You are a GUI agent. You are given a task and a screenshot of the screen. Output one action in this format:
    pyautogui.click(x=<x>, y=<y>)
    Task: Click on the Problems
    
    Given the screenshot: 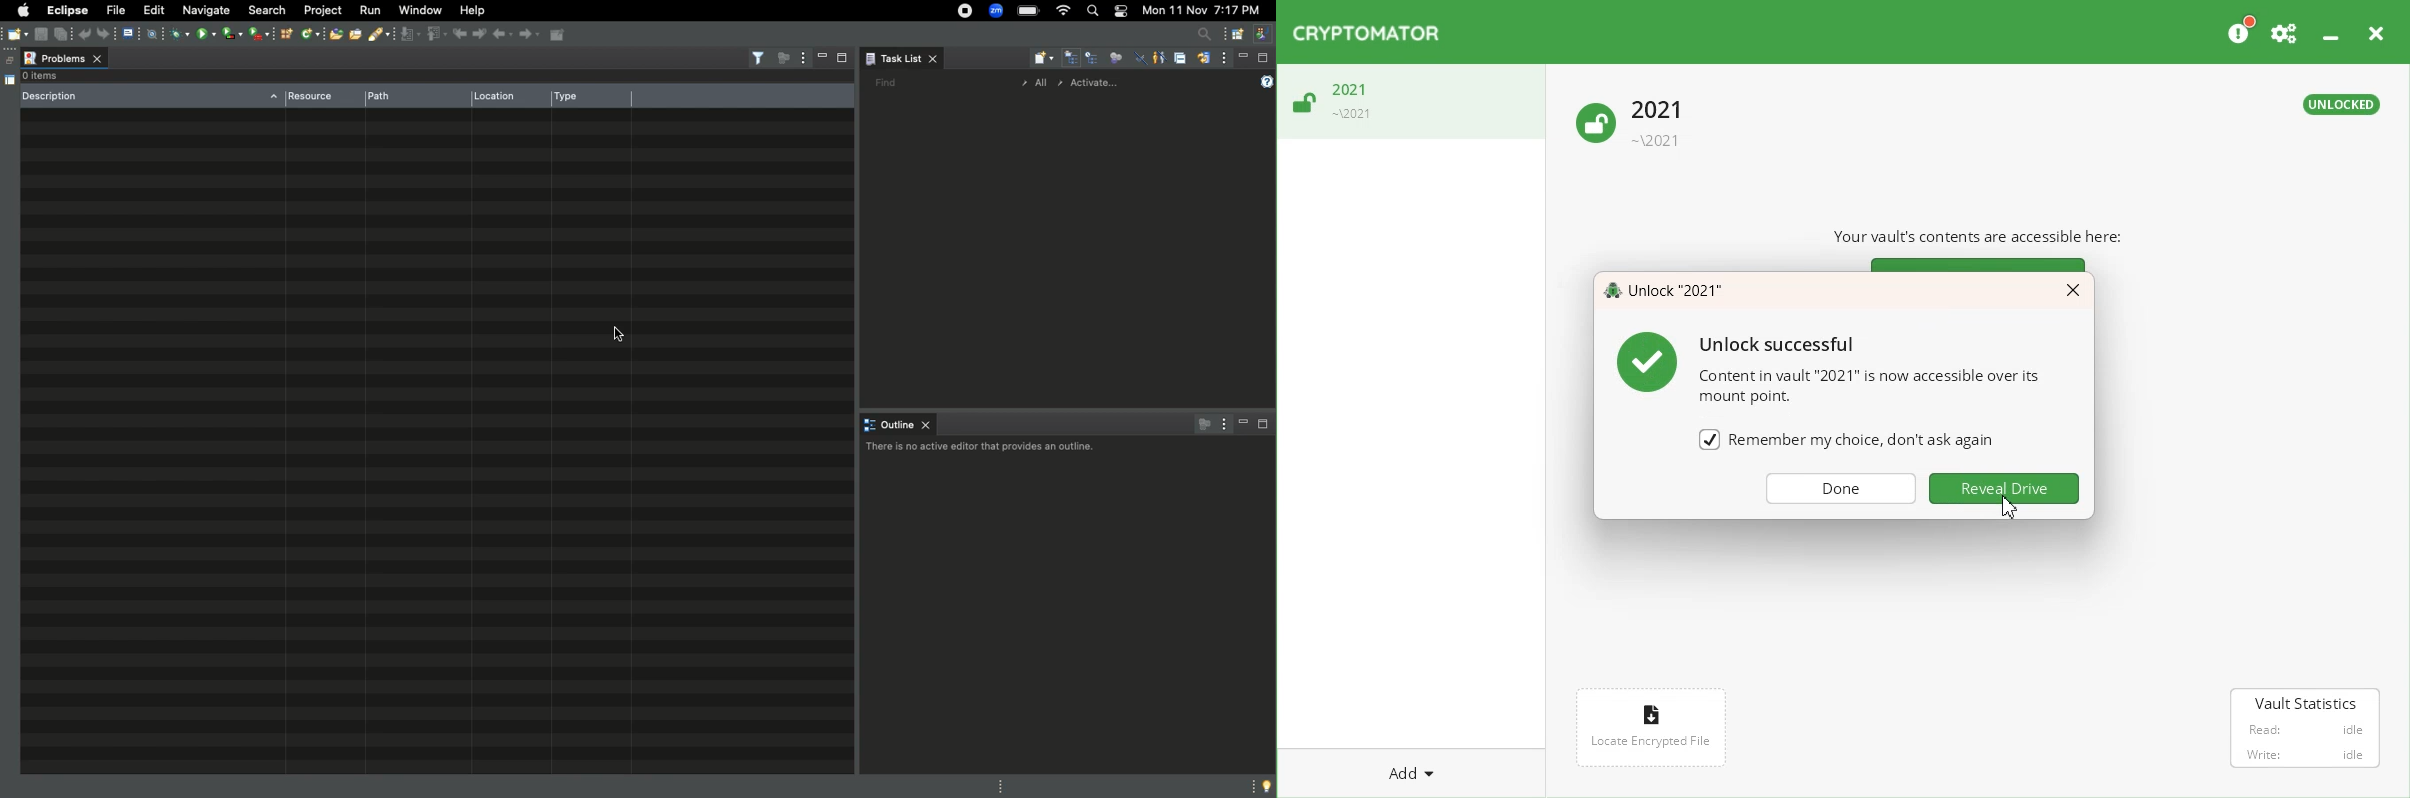 What is the action you would take?
    pyautogui.click(x=66, y=55)
    